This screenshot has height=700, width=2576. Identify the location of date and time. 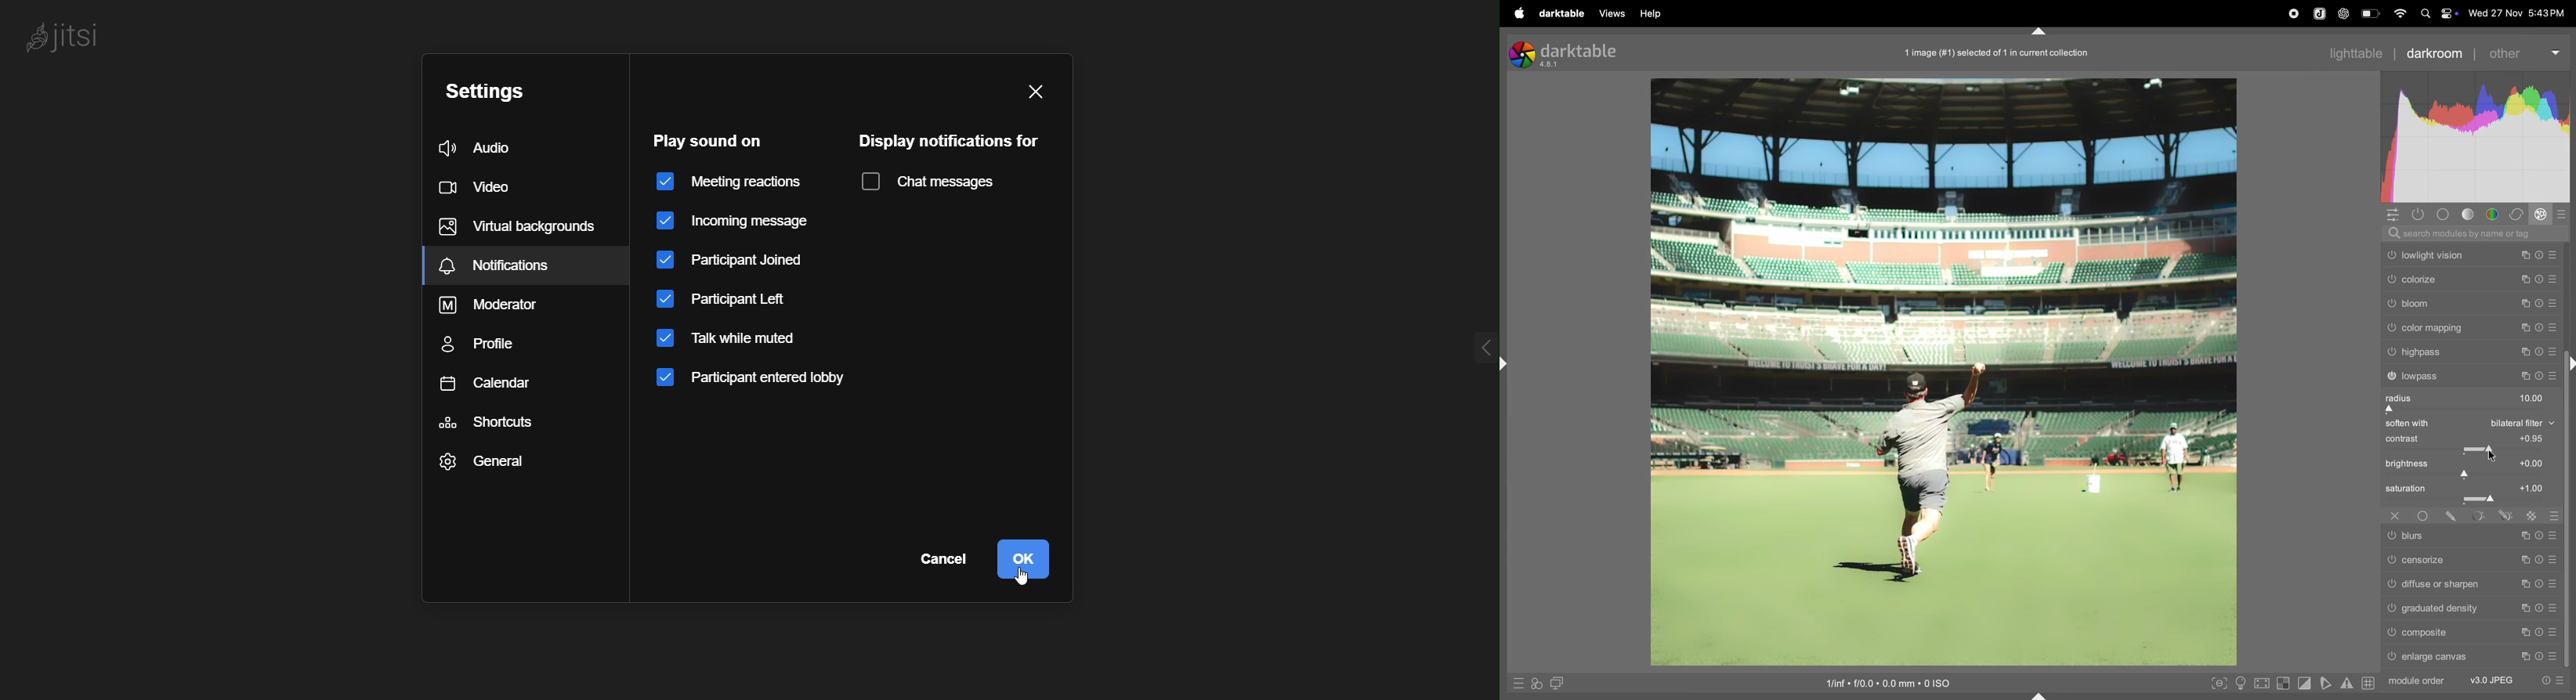
(2517, 11).